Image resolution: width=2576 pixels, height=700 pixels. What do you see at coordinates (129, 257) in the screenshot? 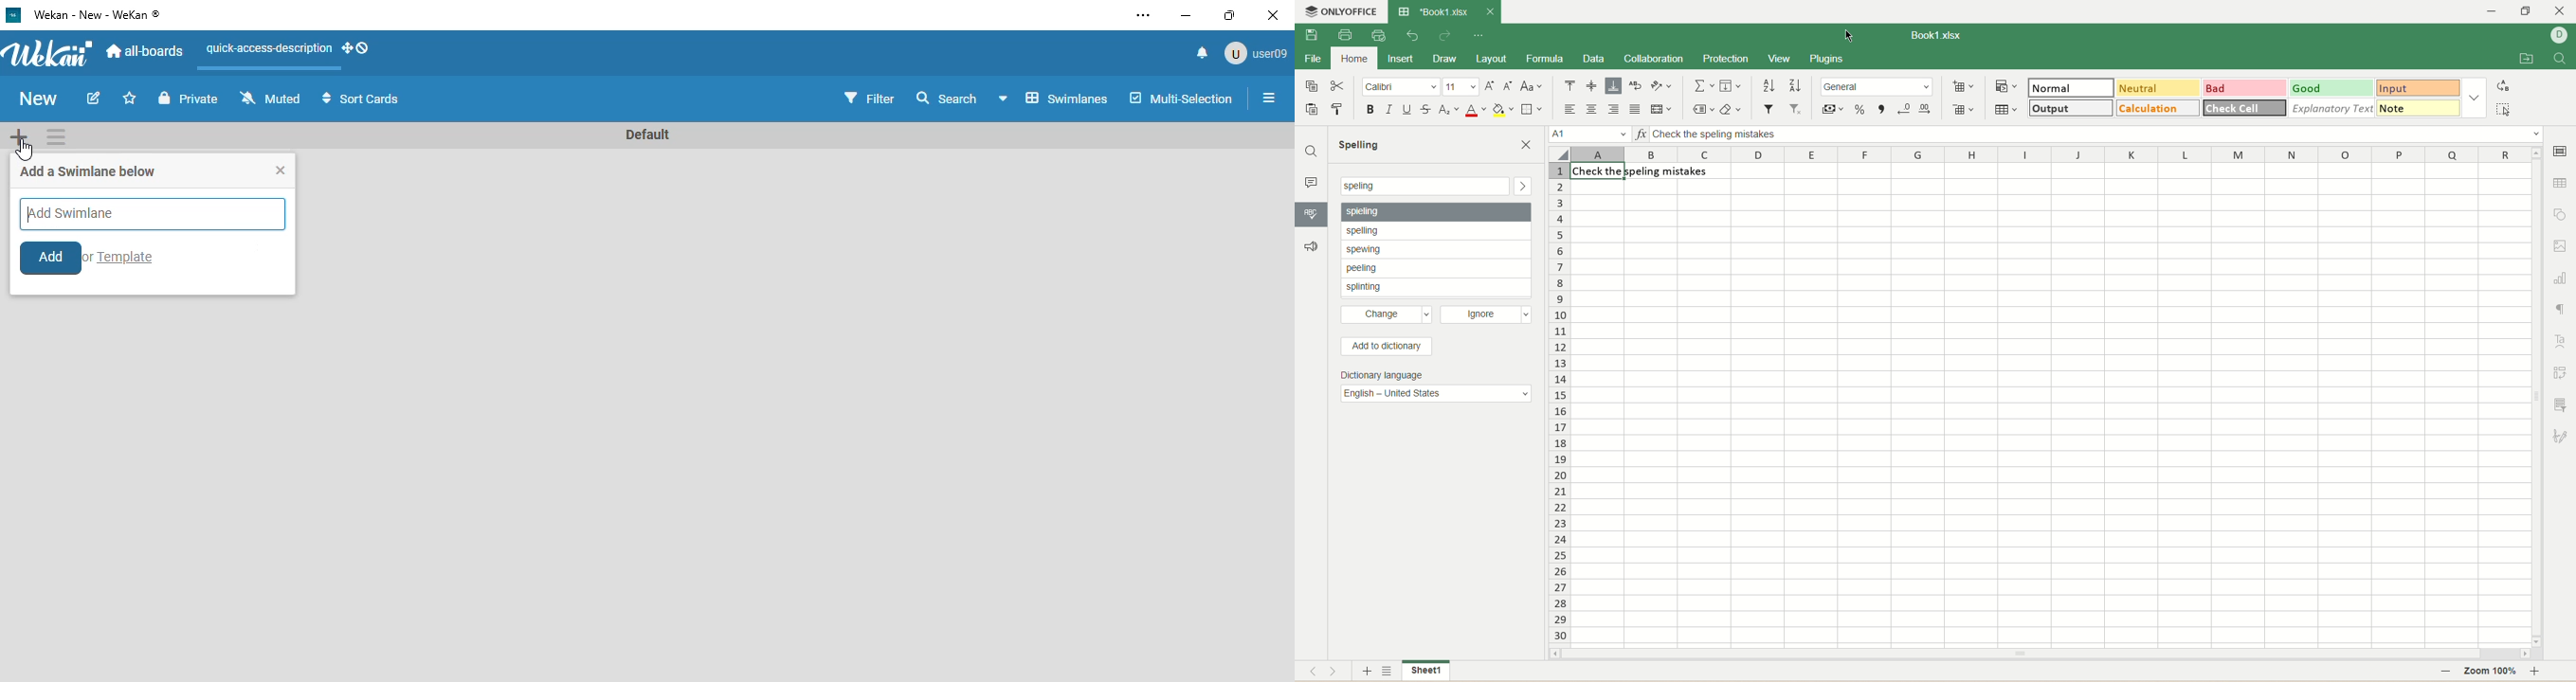
I see `Template` at bounding box center [129, 257].